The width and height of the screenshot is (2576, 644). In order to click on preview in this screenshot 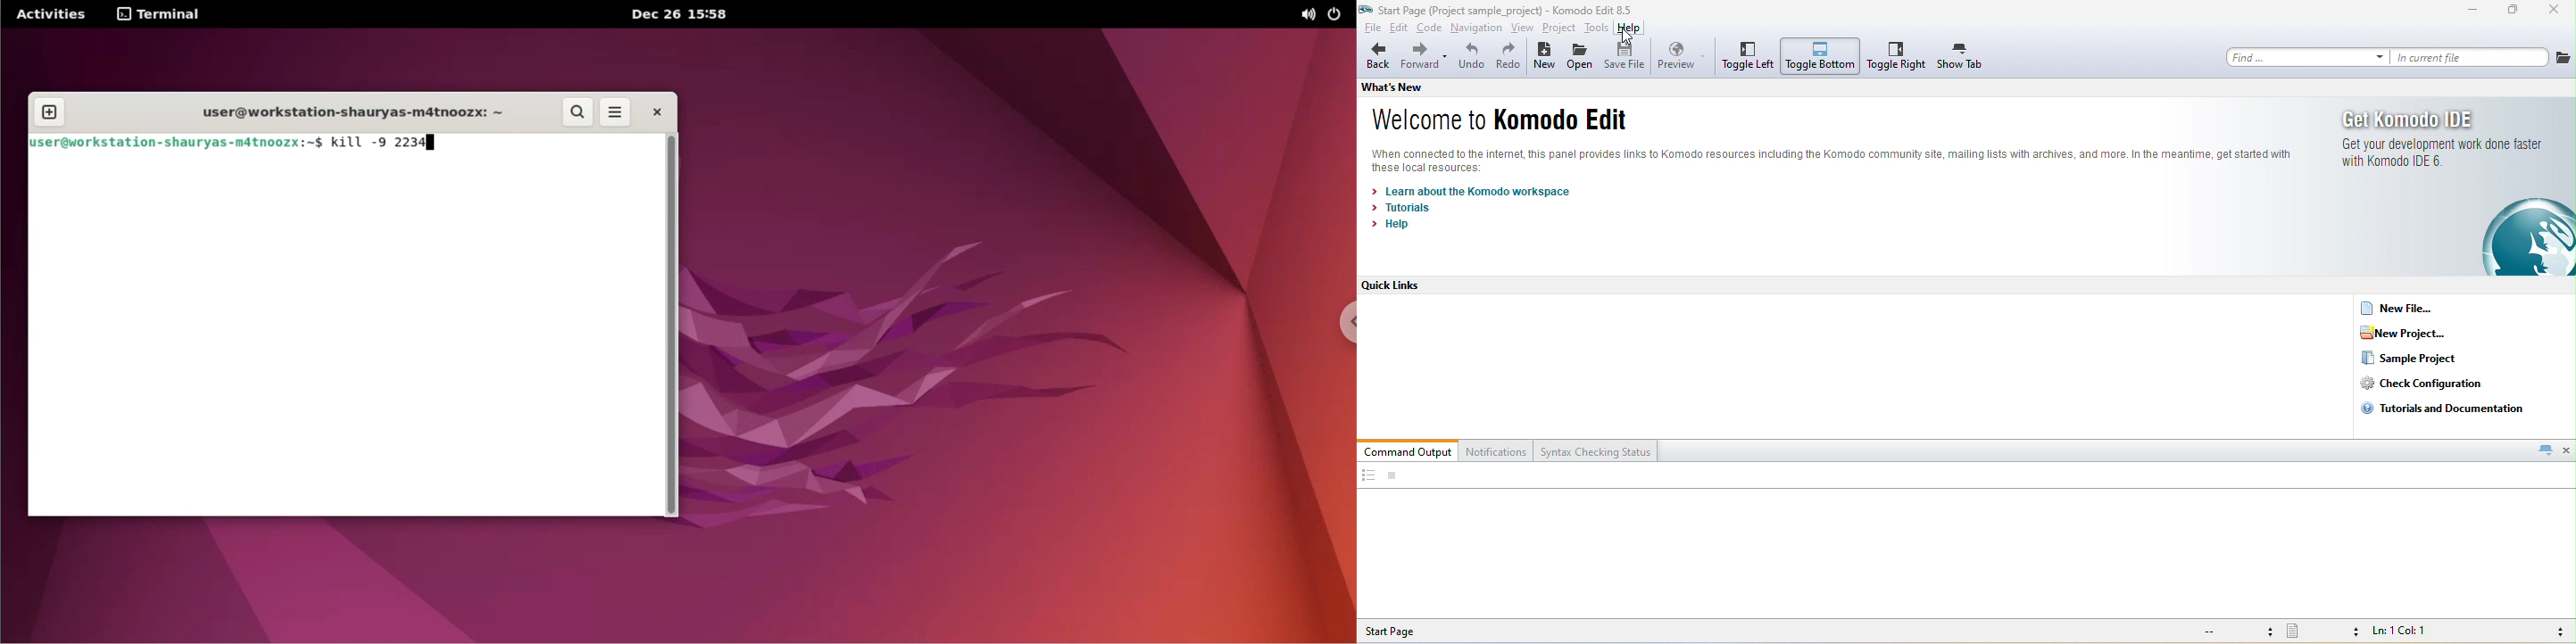, I will do `click(1682, 56)`.